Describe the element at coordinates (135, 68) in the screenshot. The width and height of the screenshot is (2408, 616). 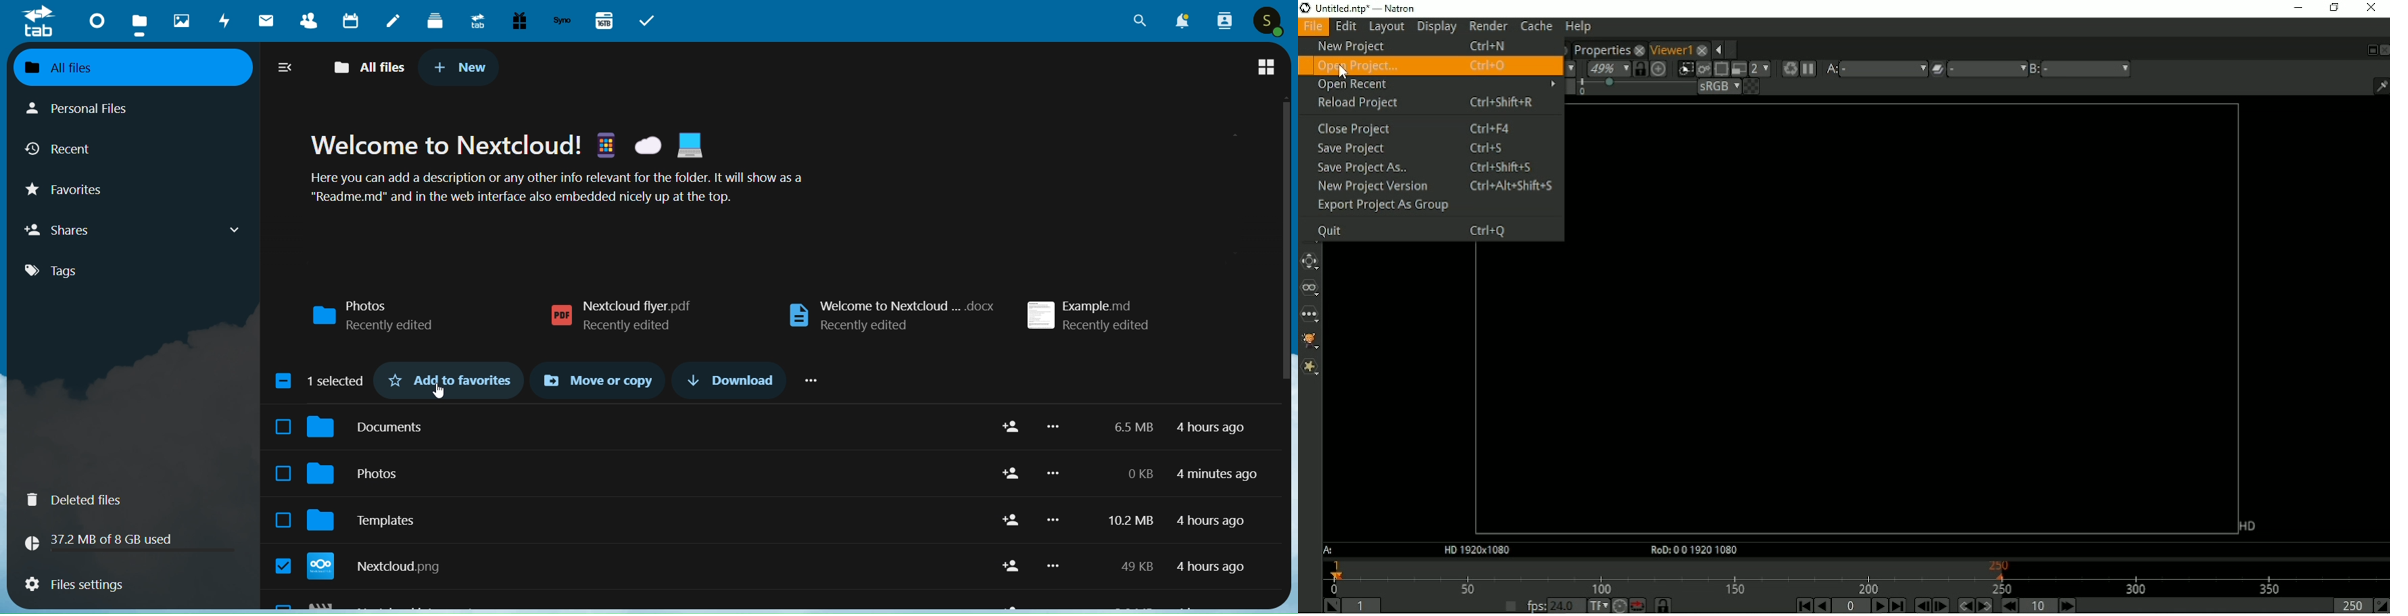
I see `all files` at that location.